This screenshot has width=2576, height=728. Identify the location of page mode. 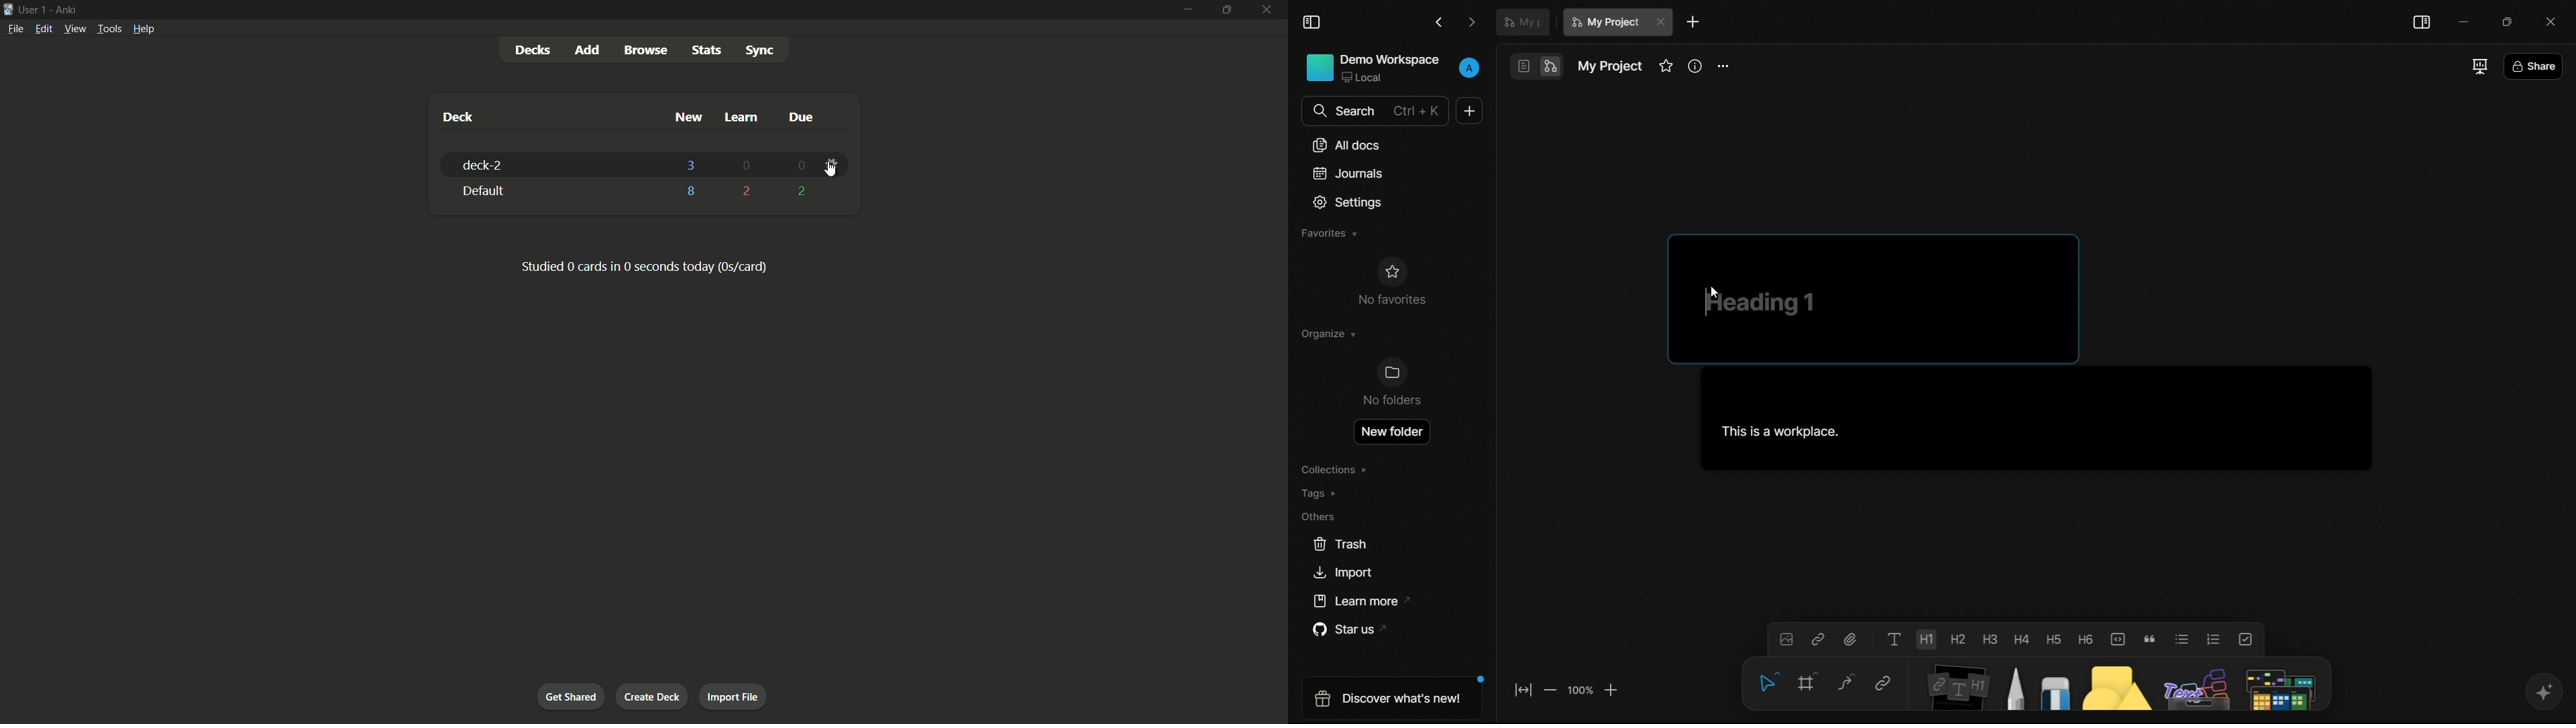
(1523, 66).